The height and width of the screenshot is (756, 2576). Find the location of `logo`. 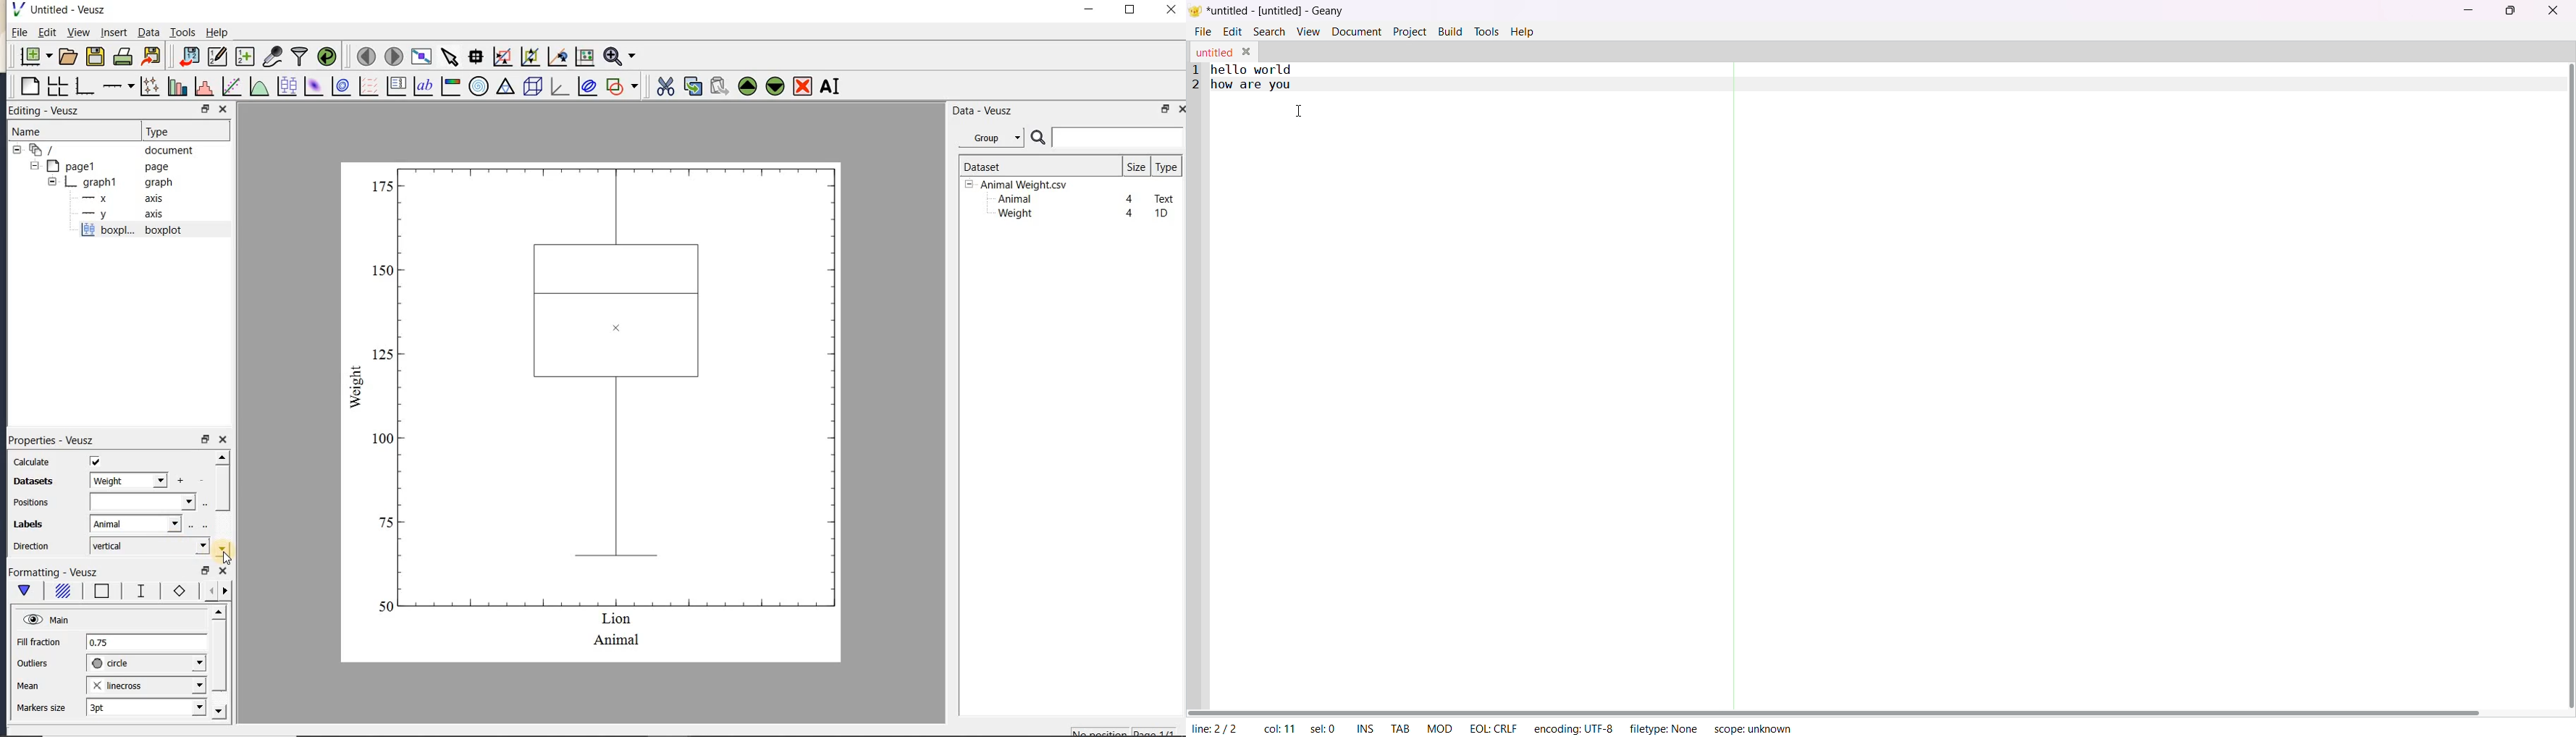

logo is located at coordinates (1197, 10).